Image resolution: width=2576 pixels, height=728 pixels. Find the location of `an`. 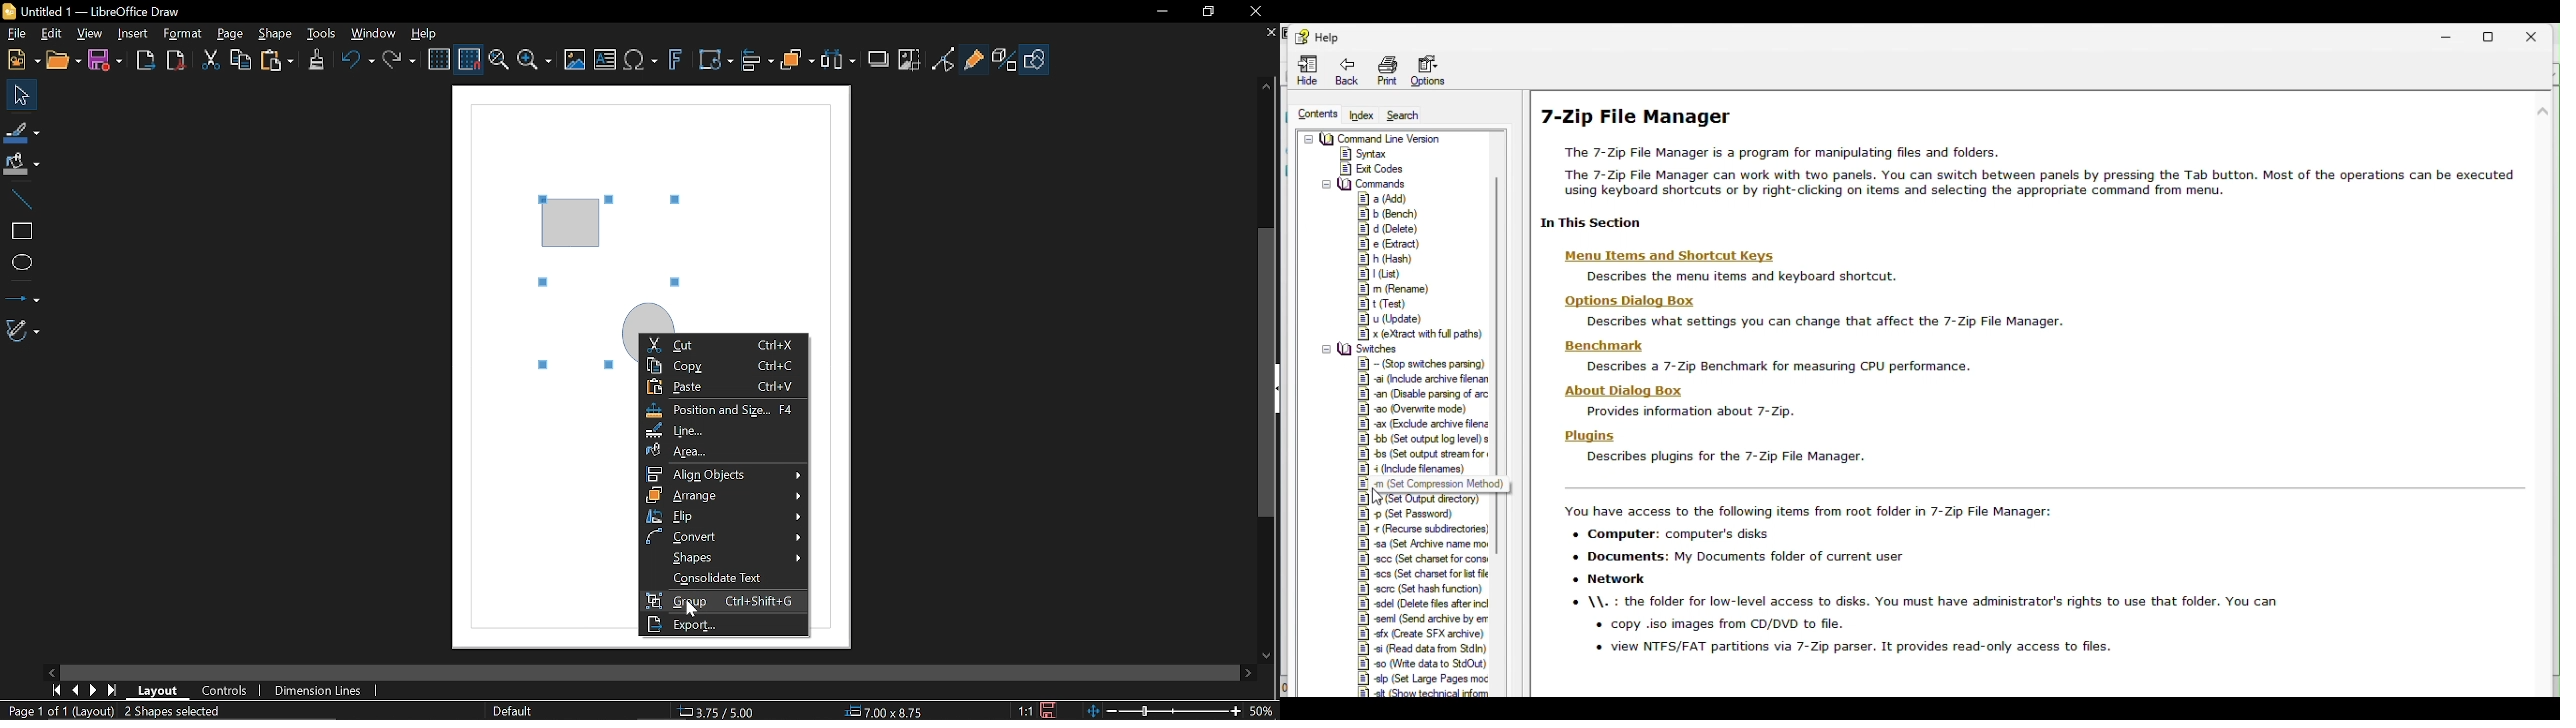

an is located at coordinates (1423, 395).